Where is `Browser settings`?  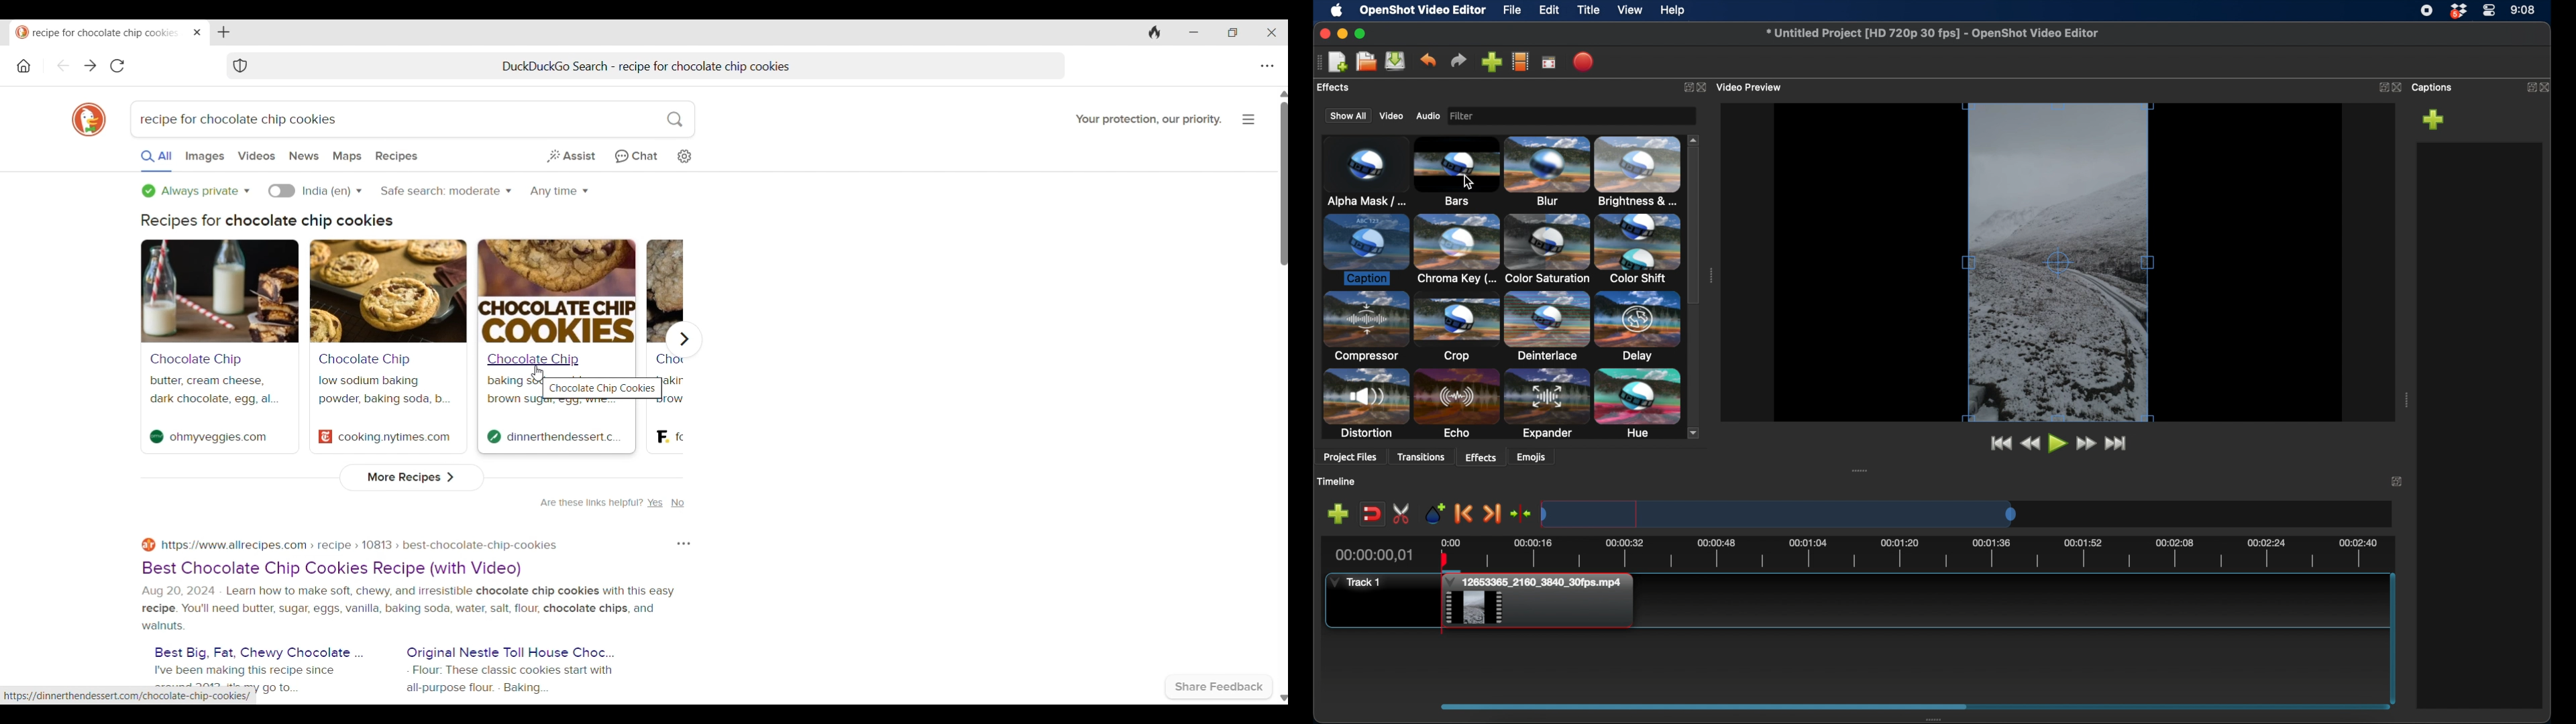 Browser settings is located at coordinates (1265, 67).